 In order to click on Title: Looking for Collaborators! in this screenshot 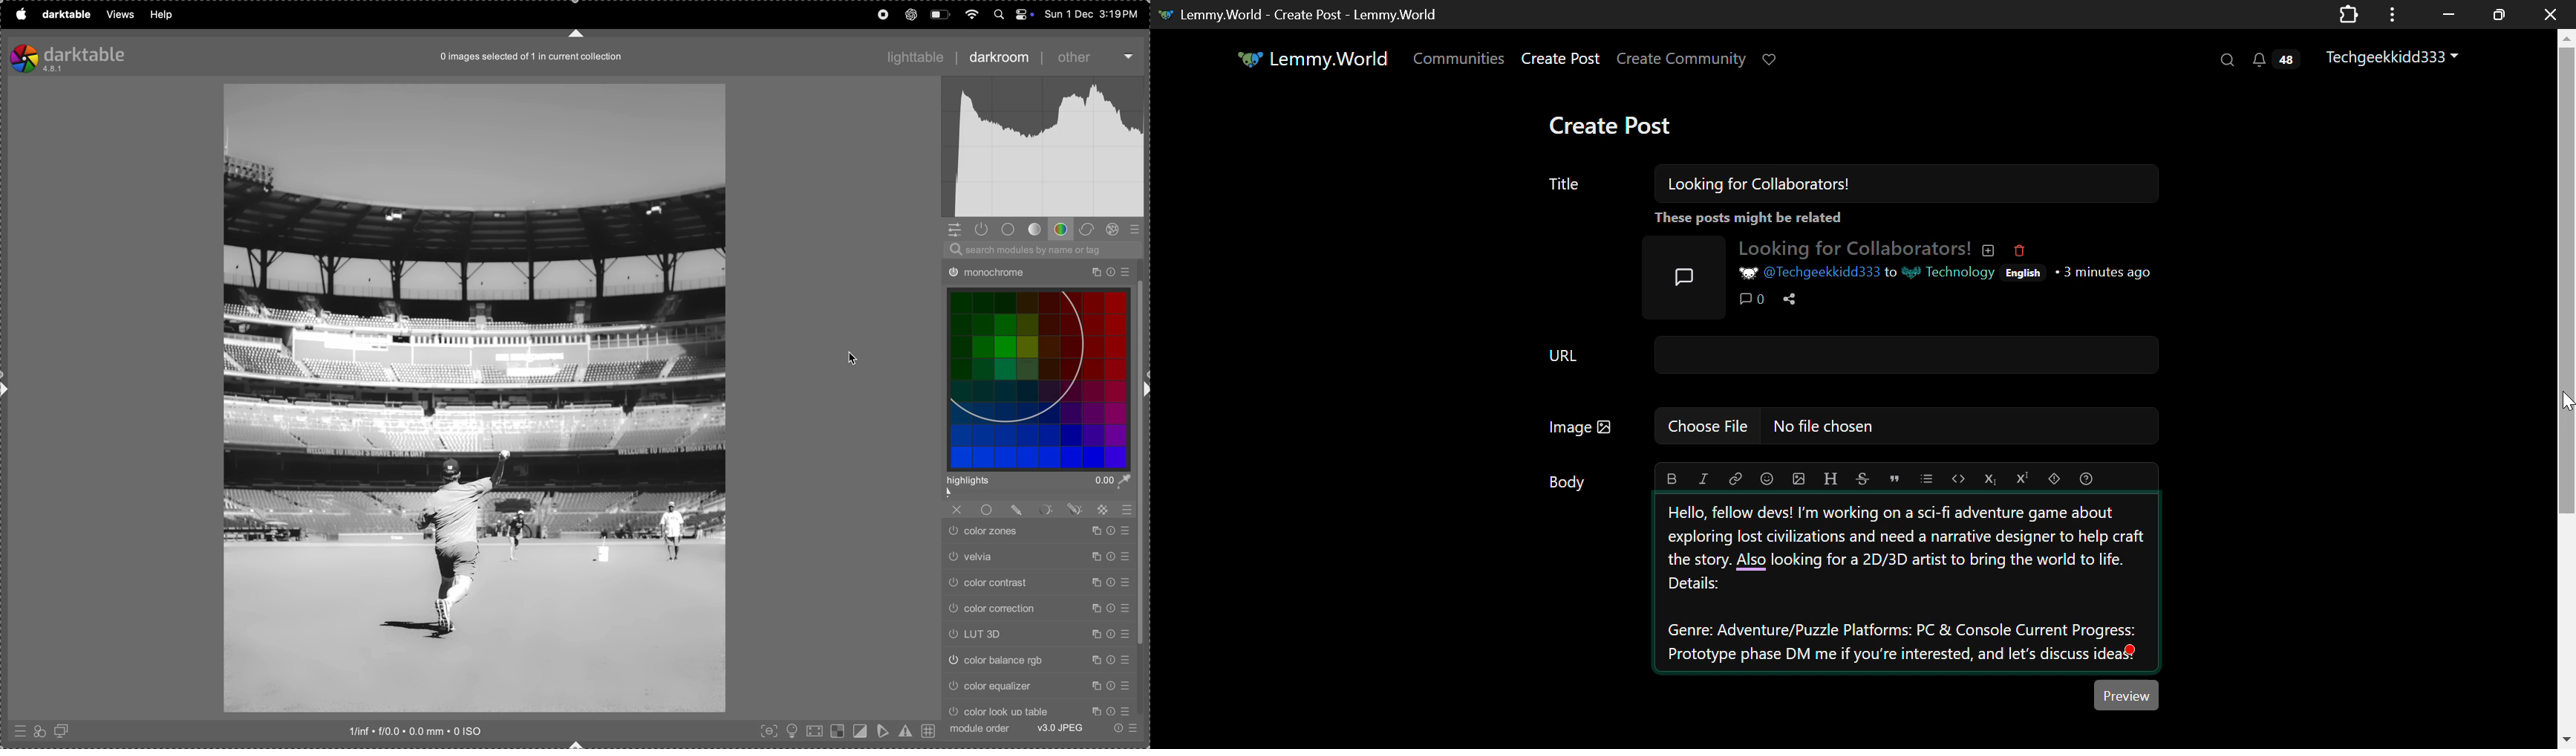, I will do `click(1853, 184)`.